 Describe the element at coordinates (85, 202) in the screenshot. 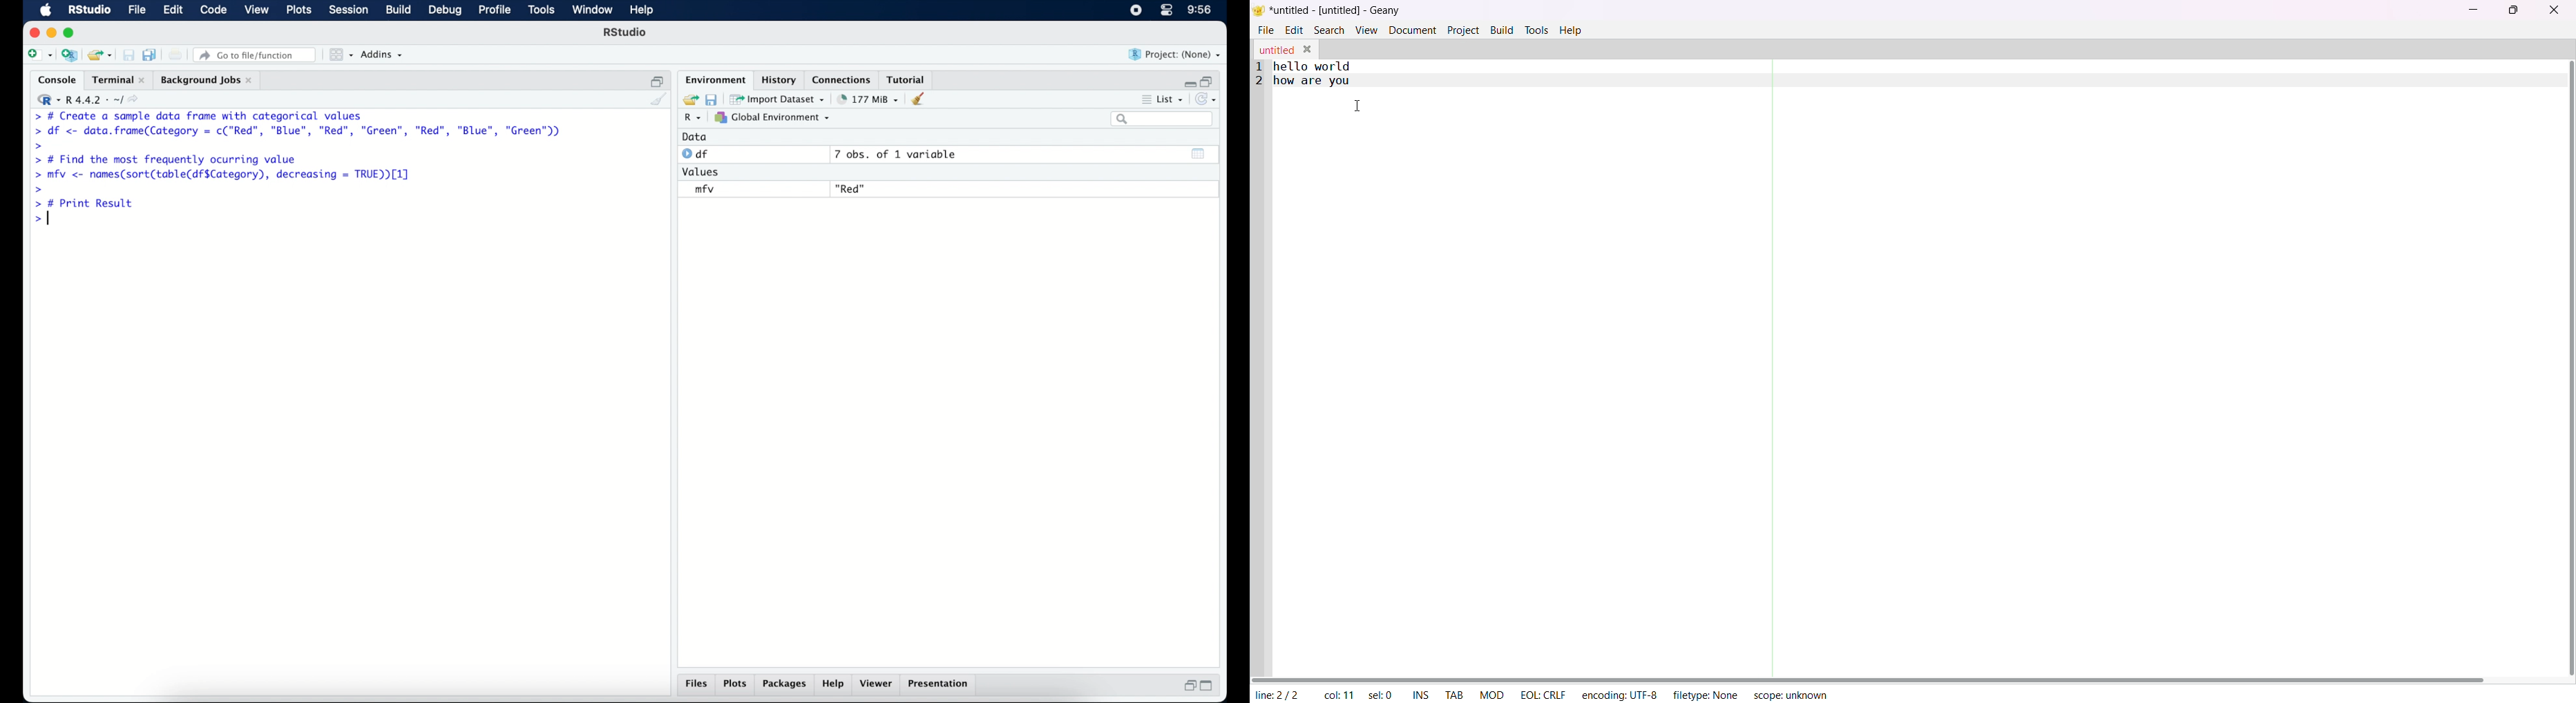

I see `> # Print Result` at that location.